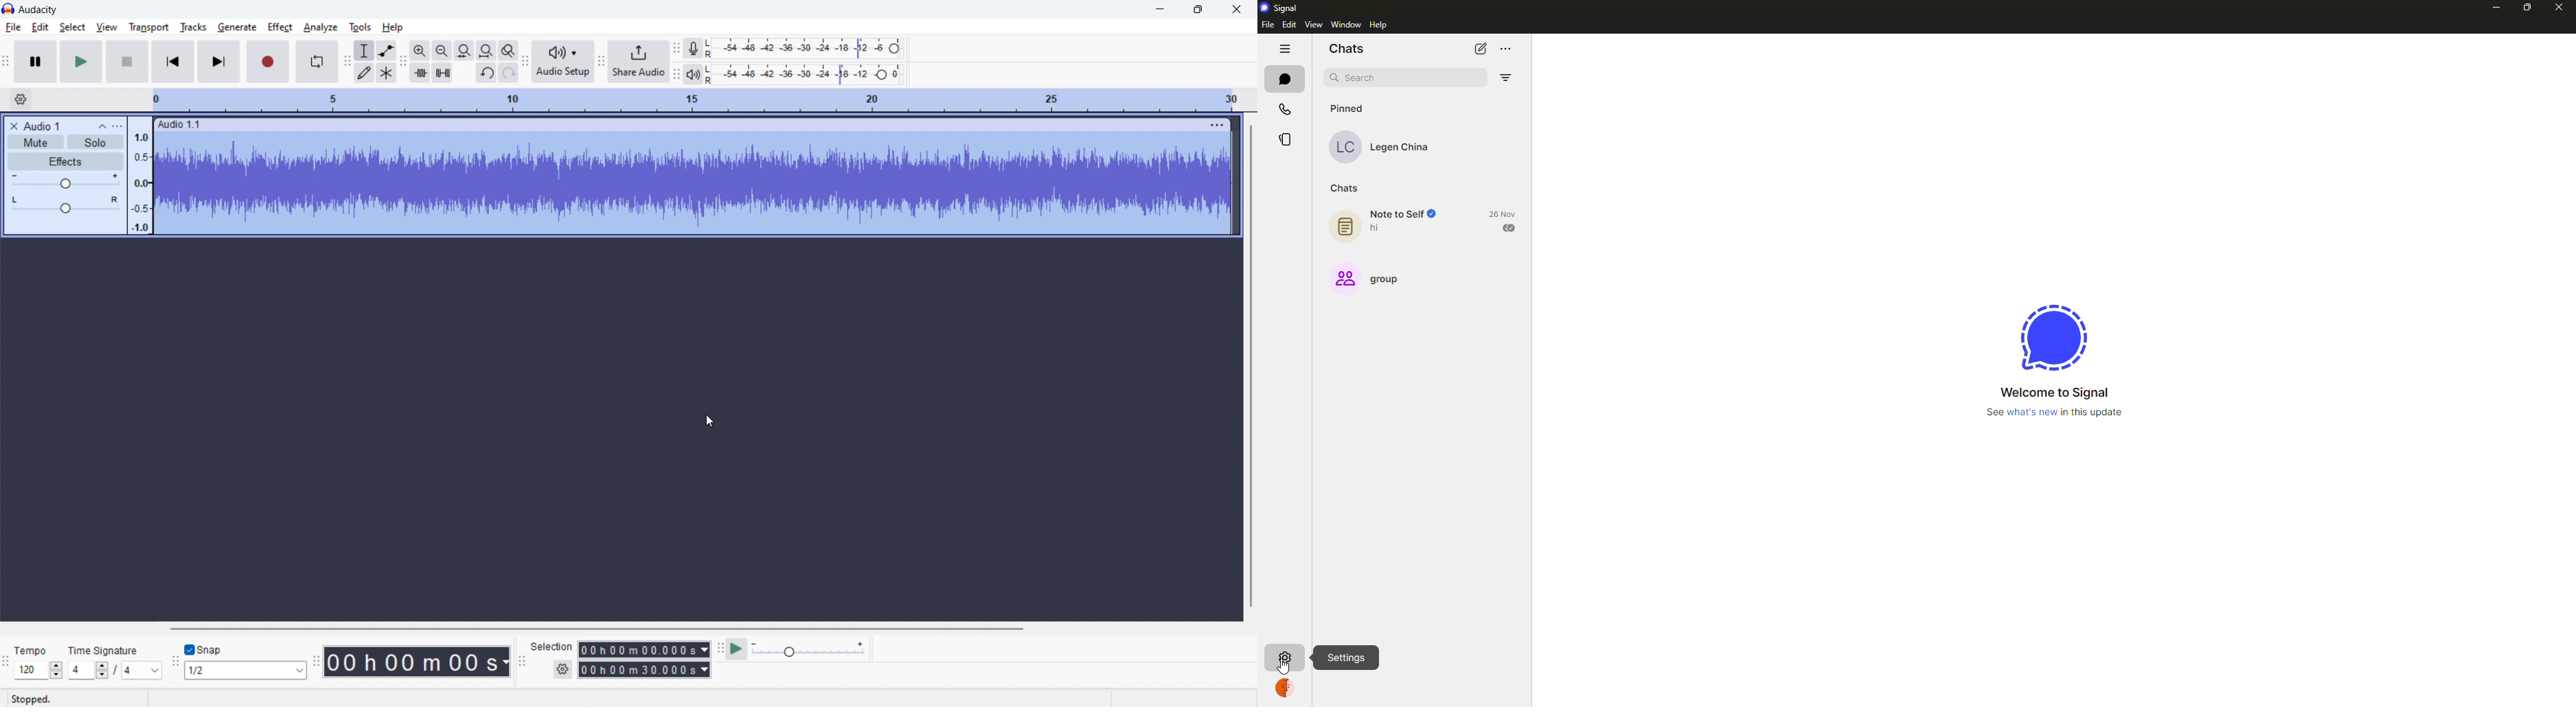 Image resolution: width=2576 pixels, height=728 pixels. Describe the element at coordinates (117, 126) in the screenshot. I see `options` at that location.